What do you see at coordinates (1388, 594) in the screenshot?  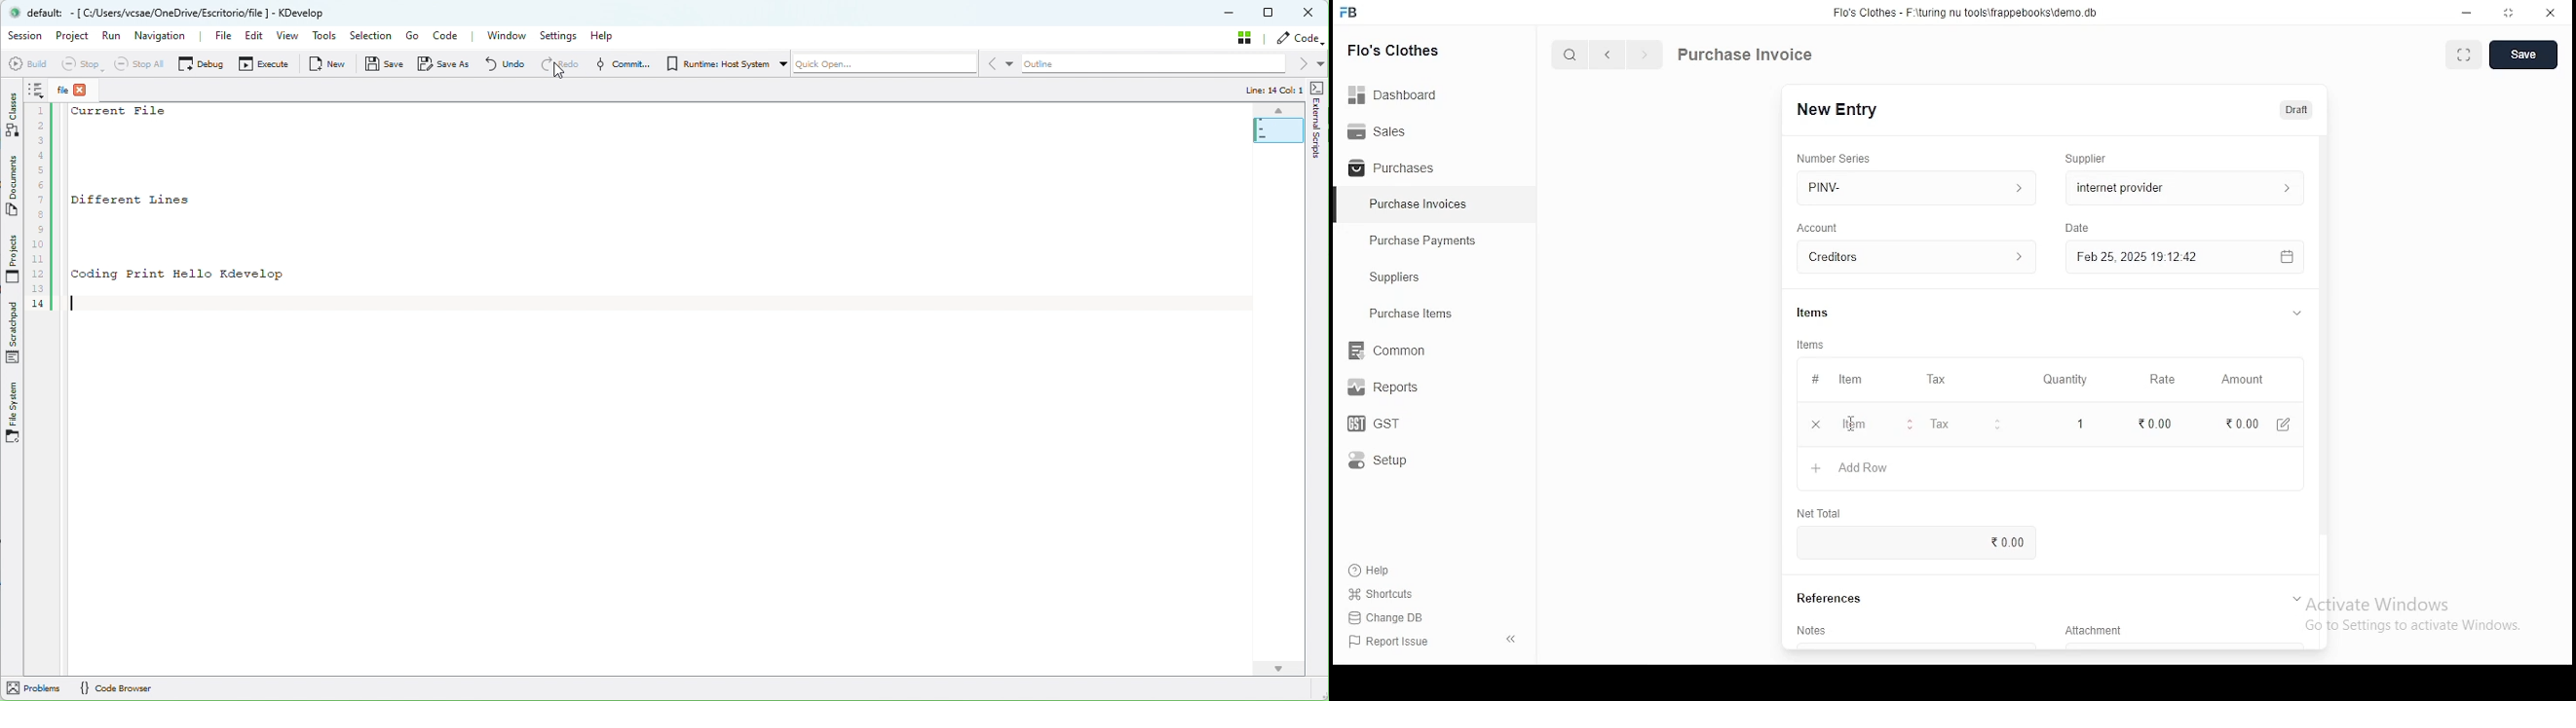 I see `Shortcuts` at bounding box center [1388, 594].